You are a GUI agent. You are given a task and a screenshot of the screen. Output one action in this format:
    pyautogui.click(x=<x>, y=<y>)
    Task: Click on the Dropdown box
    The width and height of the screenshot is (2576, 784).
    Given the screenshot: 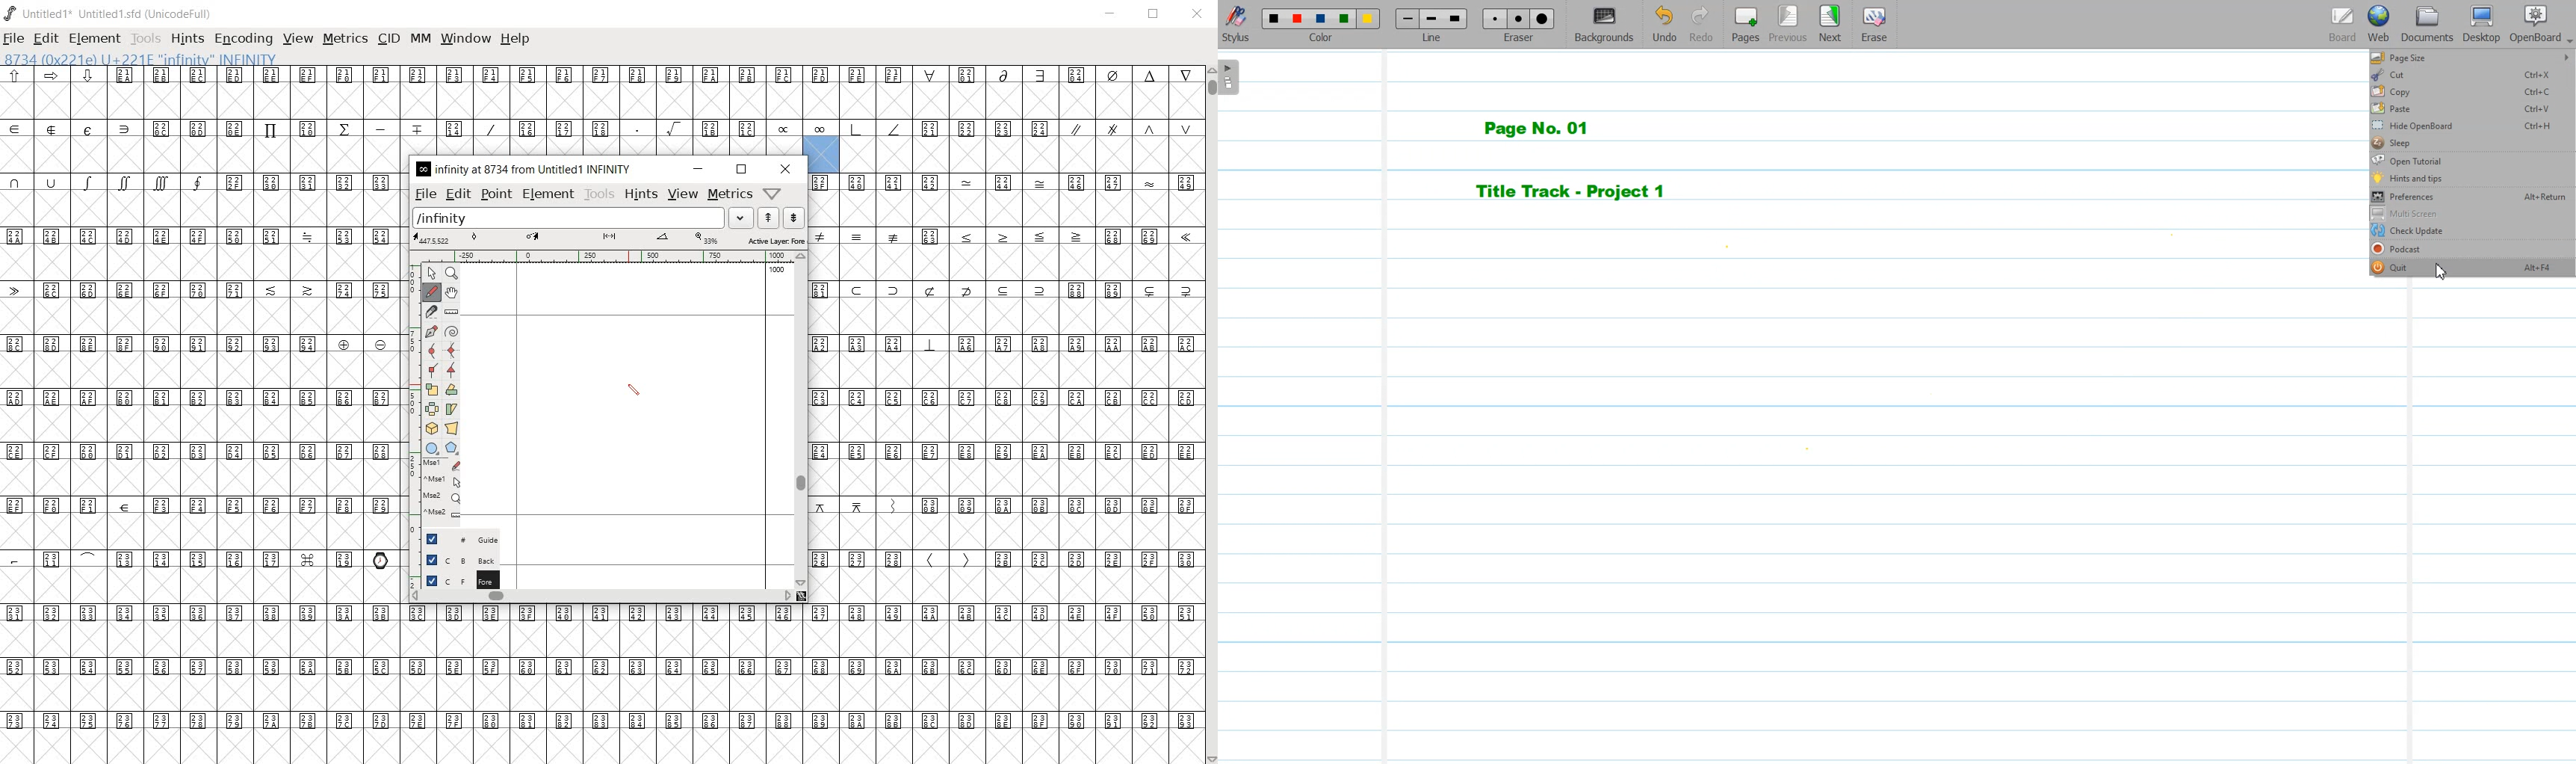 What is the action you would take?
    pyautogui.click(x=2568, y=44)
    